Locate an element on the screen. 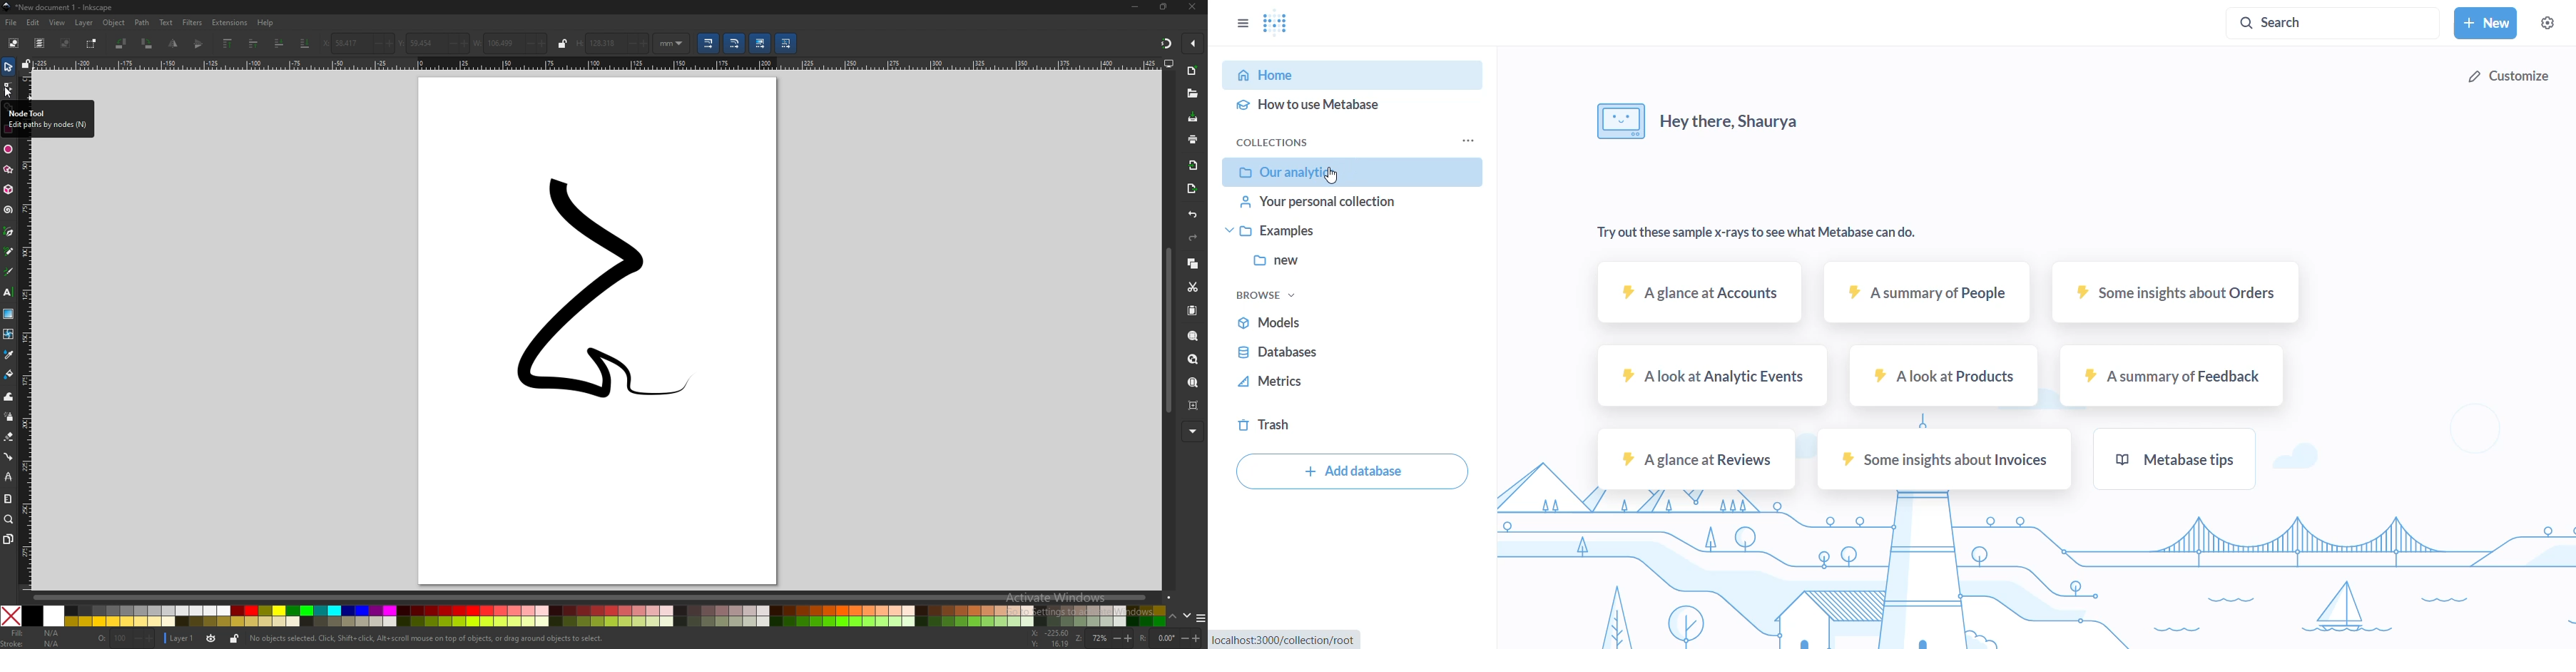  calligraphy is located at coordinates (9, 271).